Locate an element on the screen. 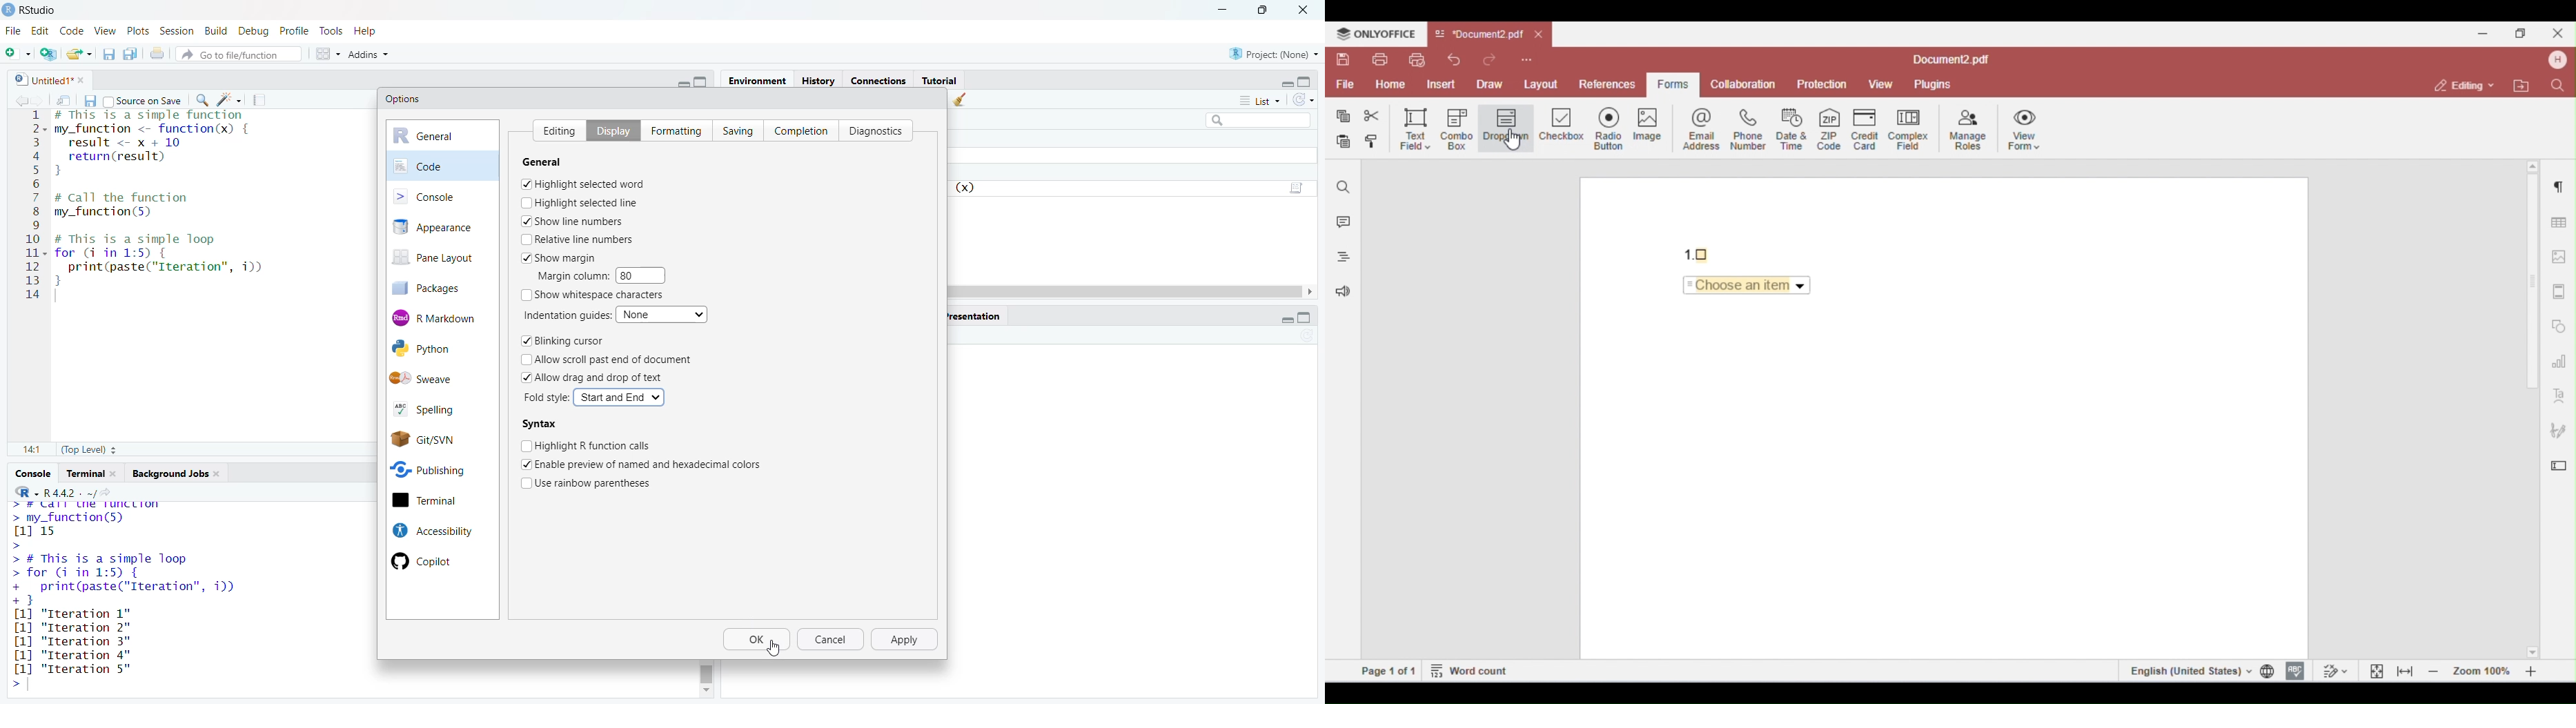 The width and height of the screenshot is (2576, 728). maximize is located at coordinates (1312, 318).